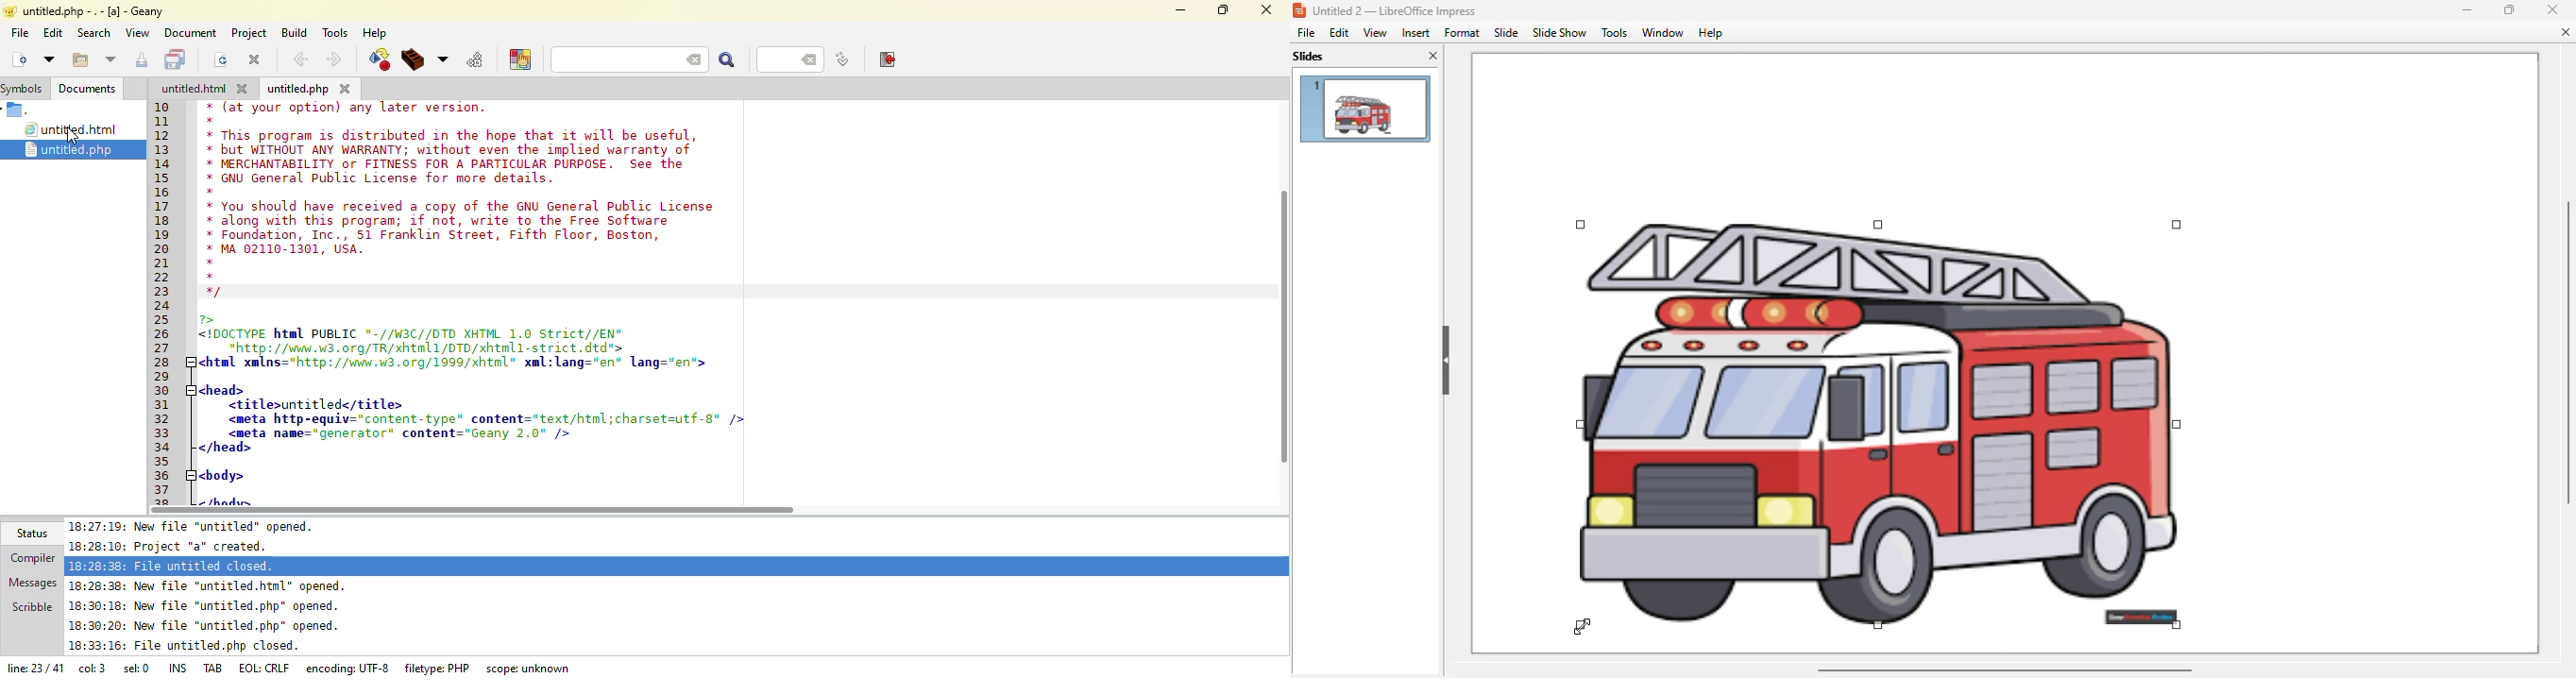  Describe the element at coordinates (1375, 32) in the screenshot. I see `view` at that location.